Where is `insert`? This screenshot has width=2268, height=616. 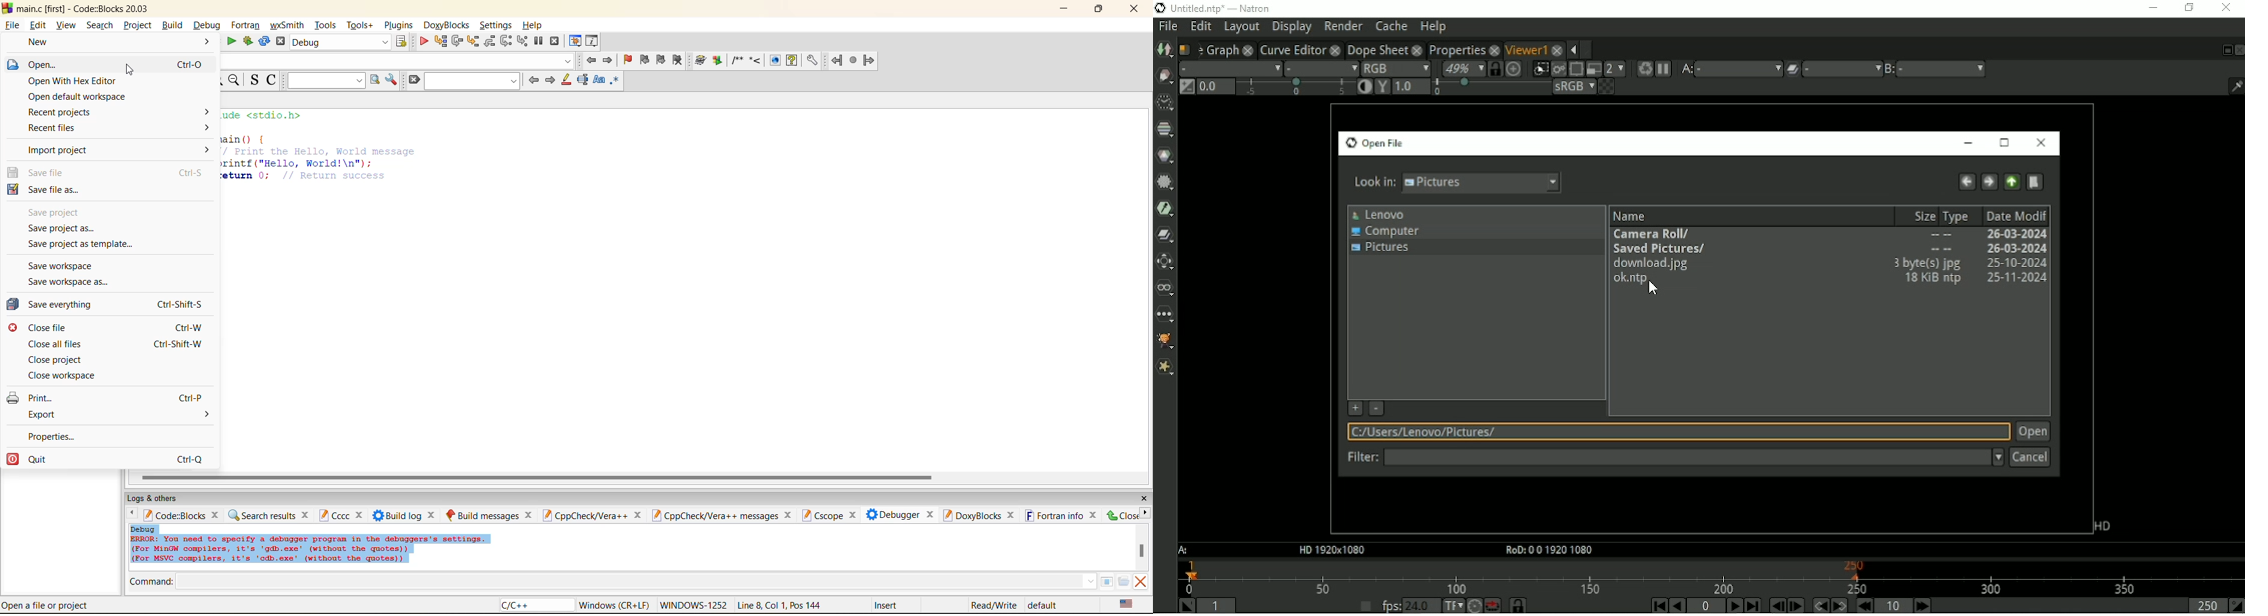
insert is located at coordinates (889, 605).